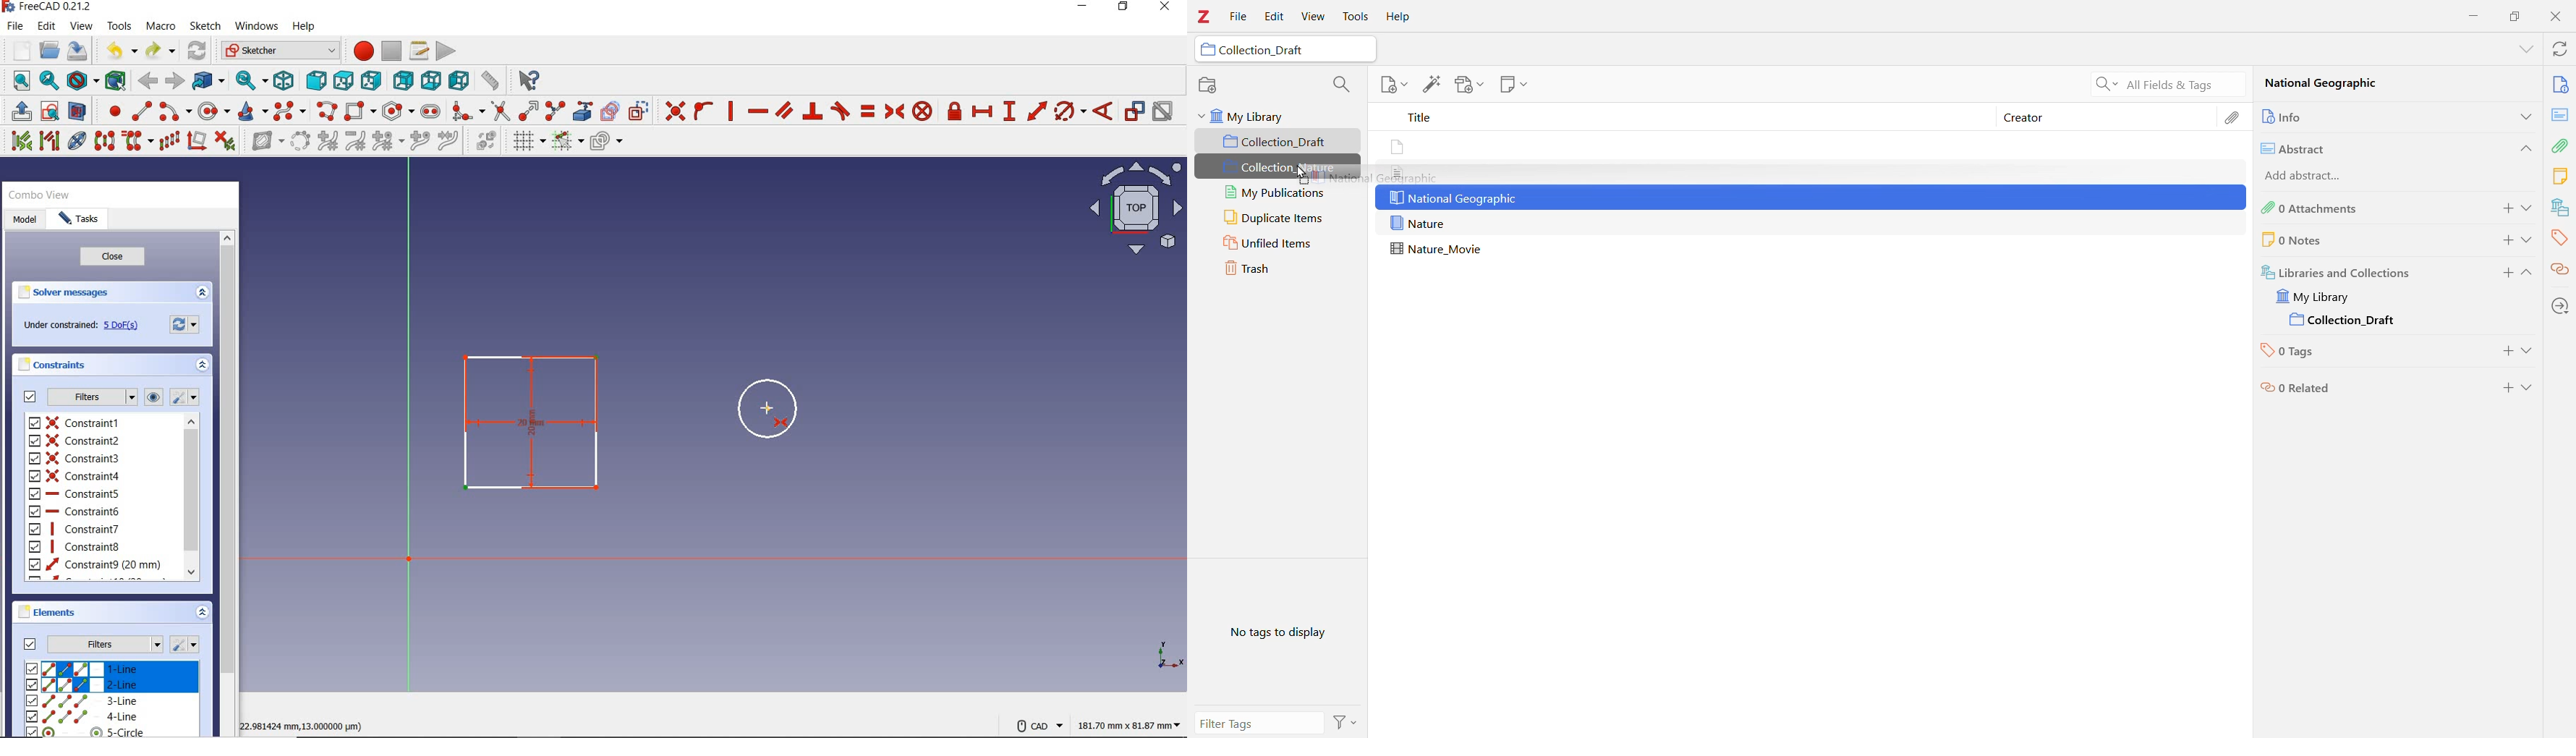 Image resolution: width=2576 pixels, height=756 pixels. I want to click on nature_movie, so click(1440, 250).